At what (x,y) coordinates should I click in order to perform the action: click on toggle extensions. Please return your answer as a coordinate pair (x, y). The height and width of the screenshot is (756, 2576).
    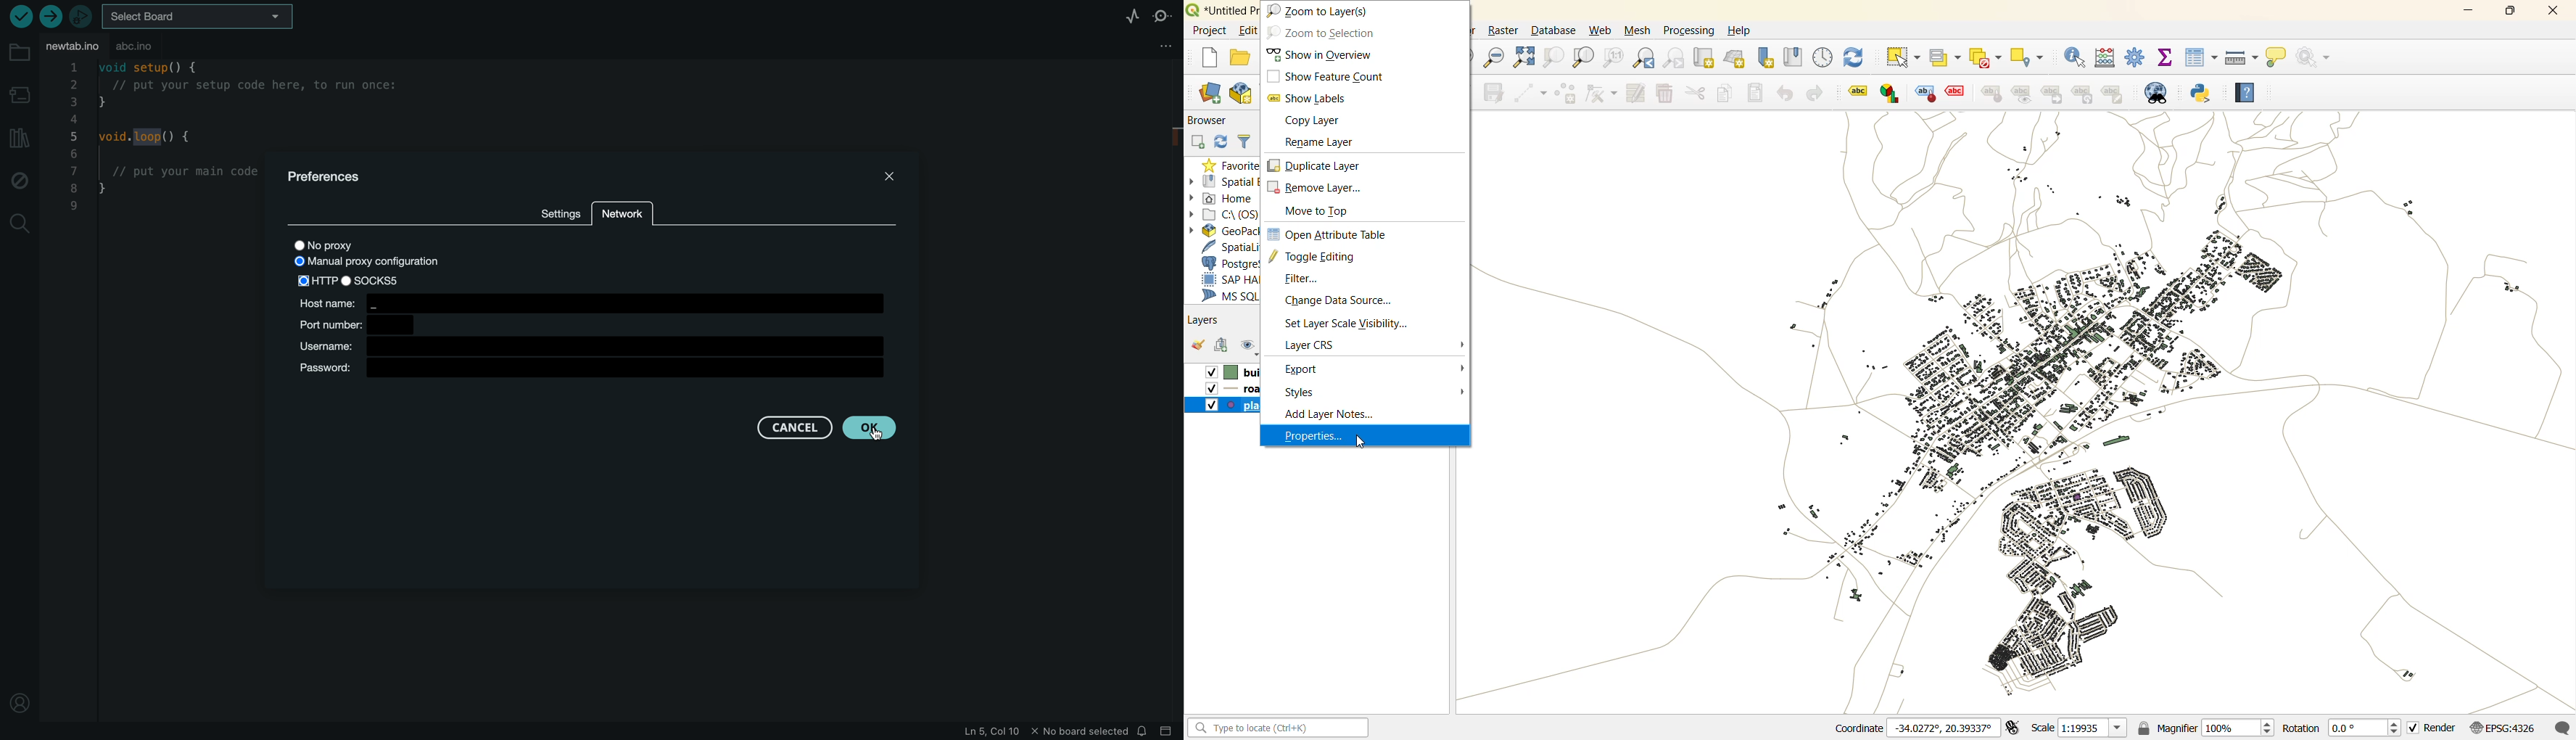
    Looking at the image, I should click on (2015, 728).